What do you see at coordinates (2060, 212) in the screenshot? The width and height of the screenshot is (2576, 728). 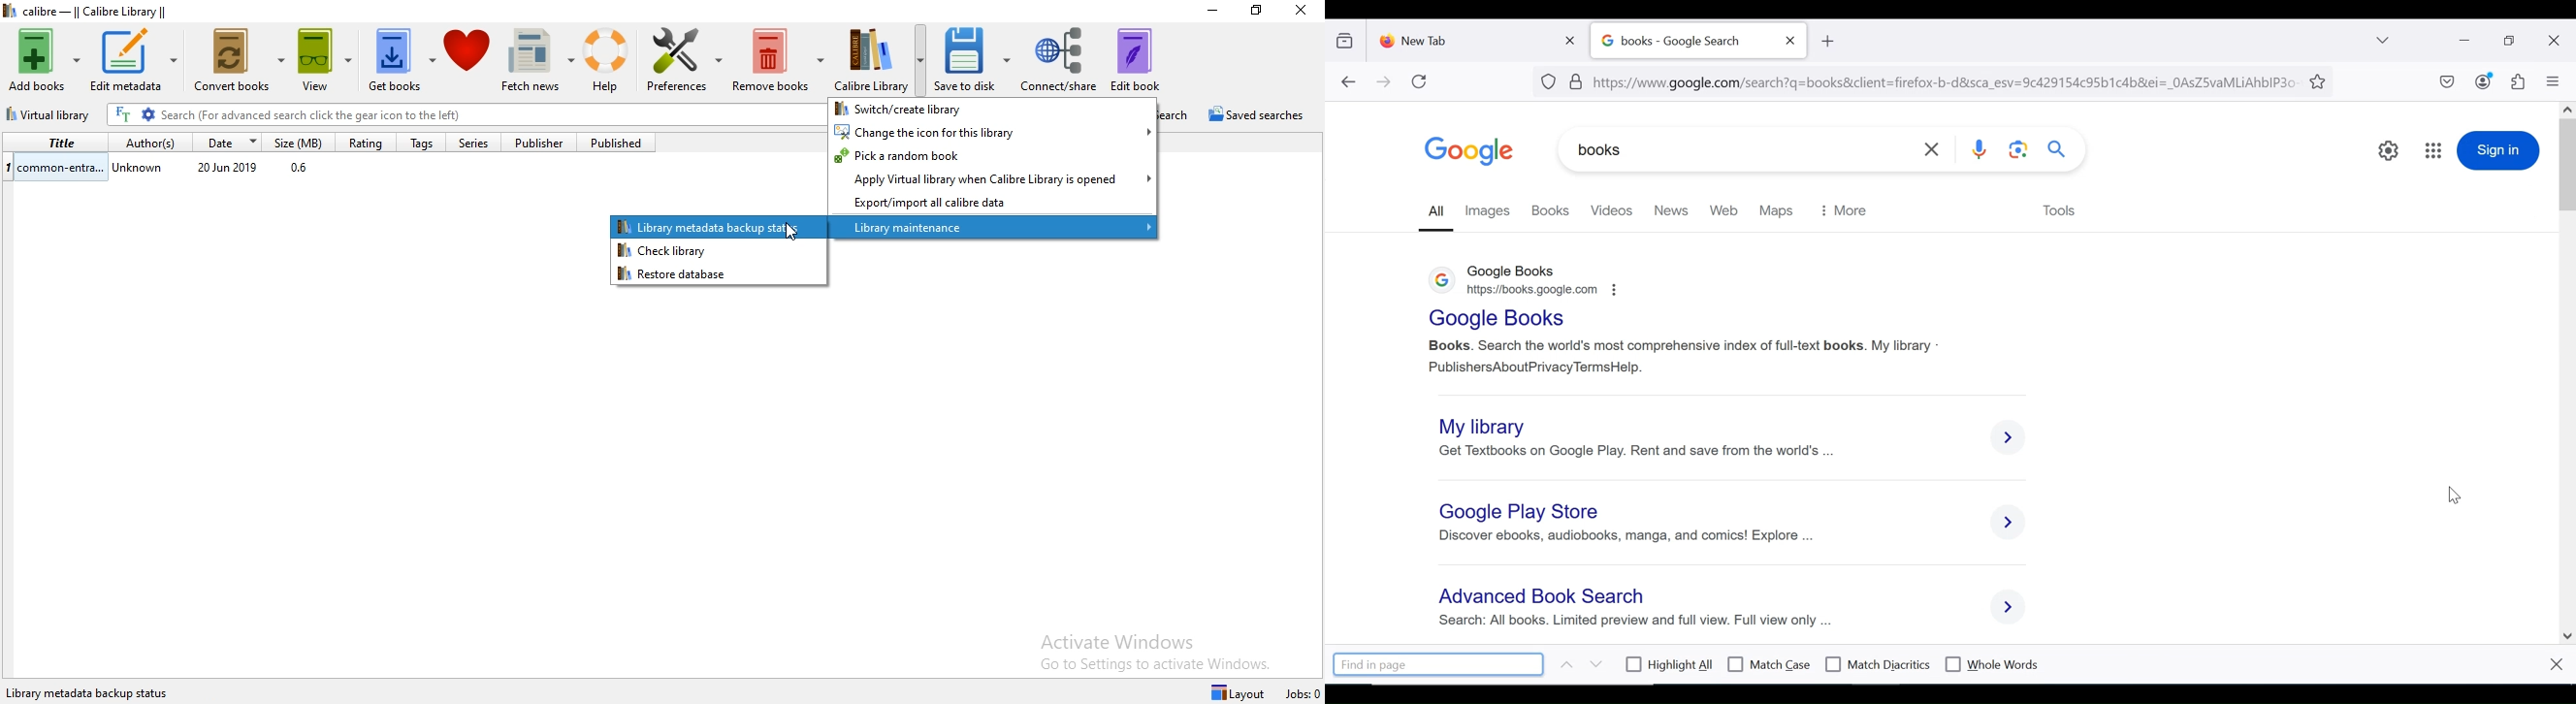 I see `tools` at bounding box center [2060, 212].